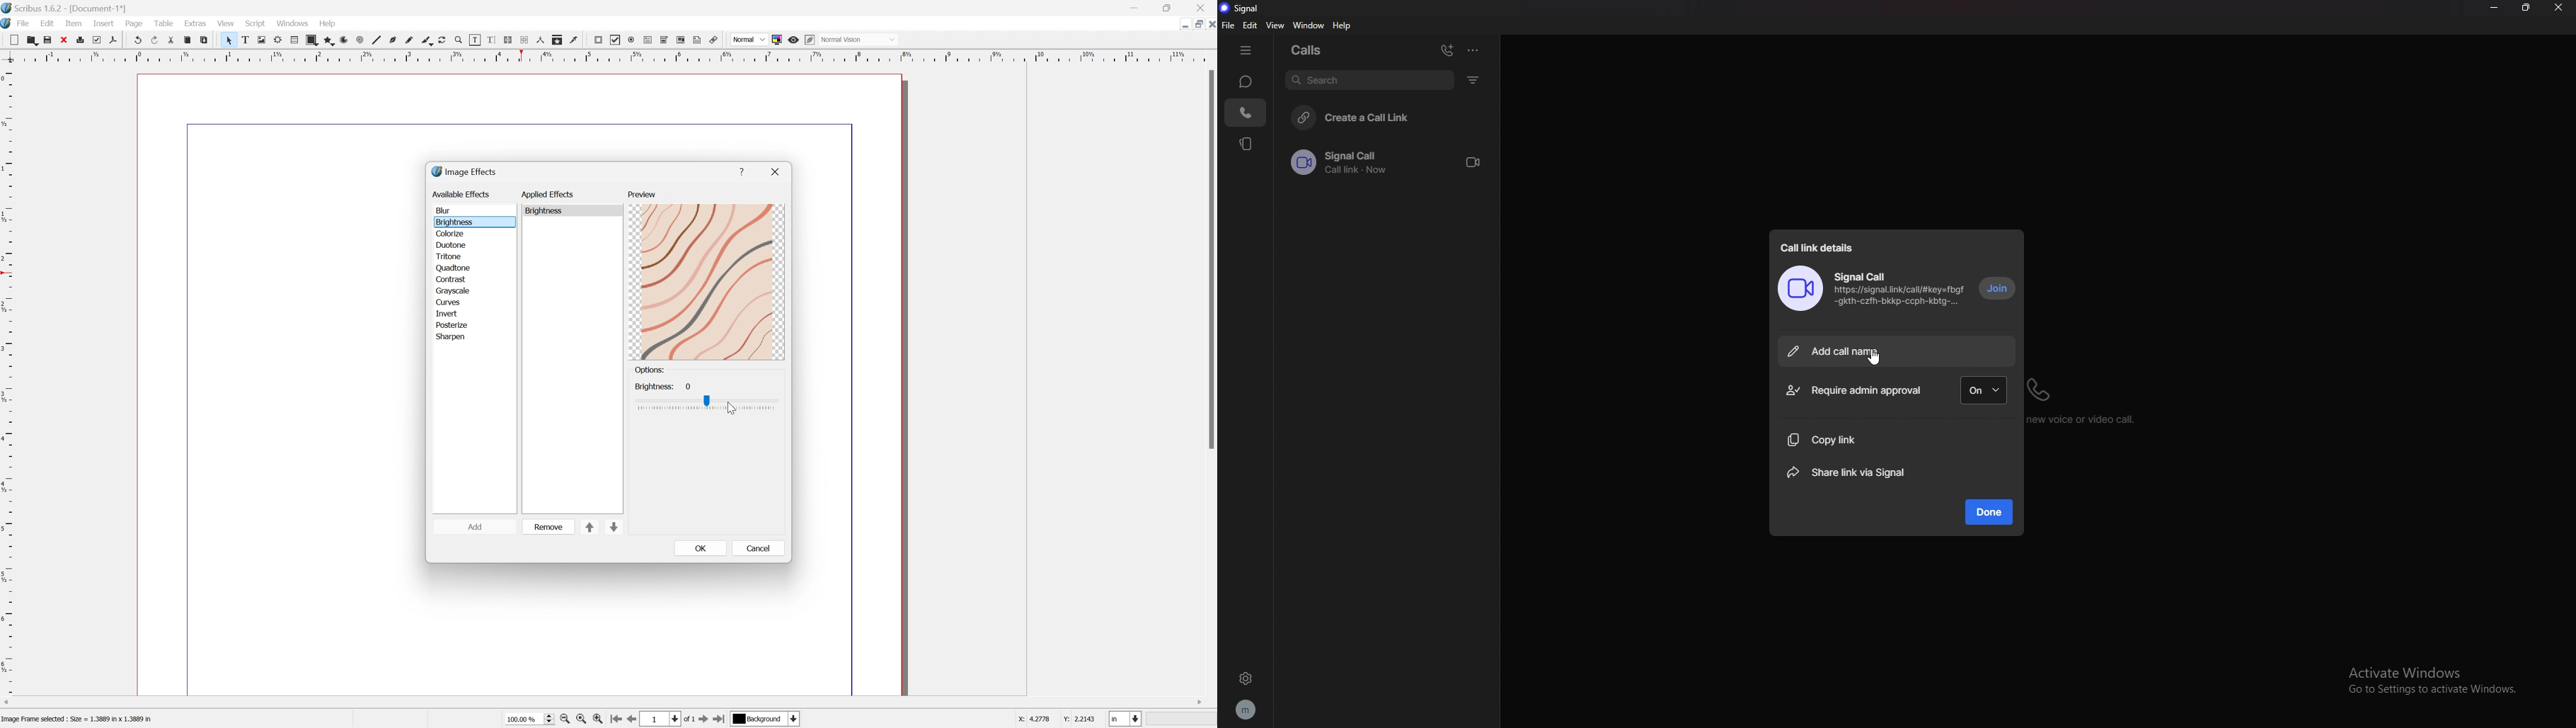 The height and width of the screenshot is (728, 2576). Describe the element at coordinates (363, 39) in the screenshot. I see `Spiral` at that location.